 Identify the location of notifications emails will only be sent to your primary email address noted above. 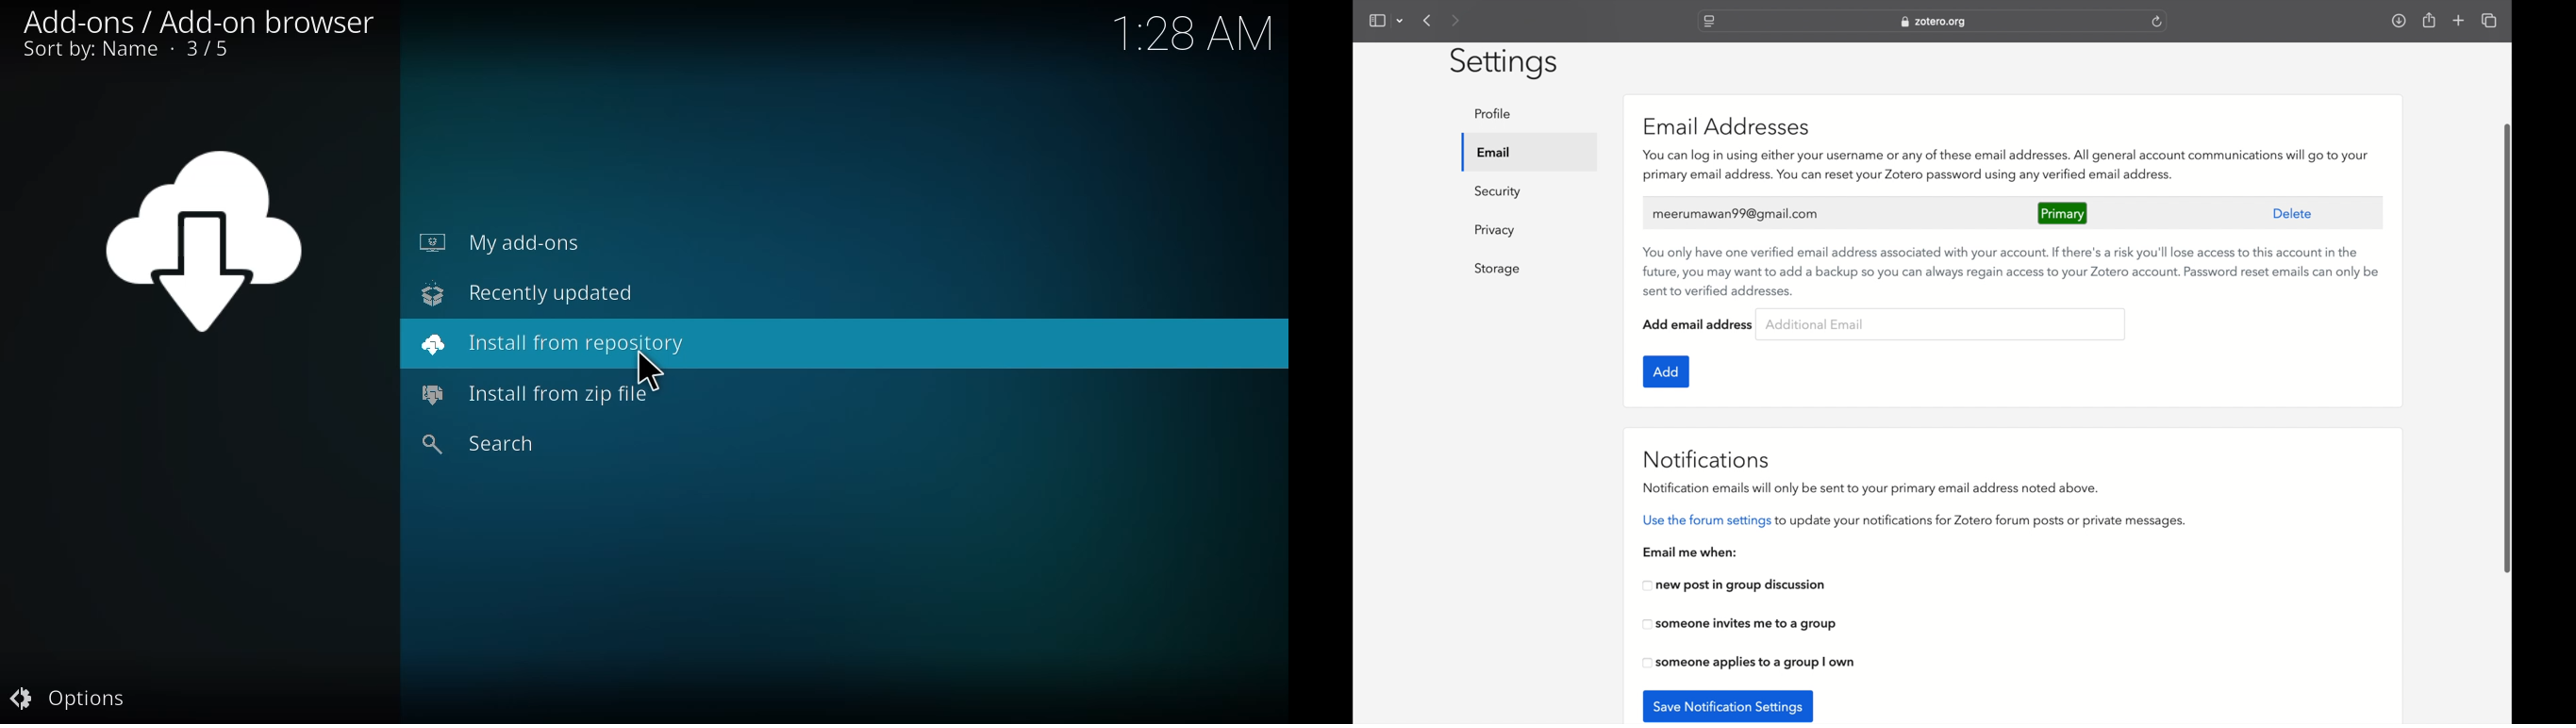
(1871, 487).